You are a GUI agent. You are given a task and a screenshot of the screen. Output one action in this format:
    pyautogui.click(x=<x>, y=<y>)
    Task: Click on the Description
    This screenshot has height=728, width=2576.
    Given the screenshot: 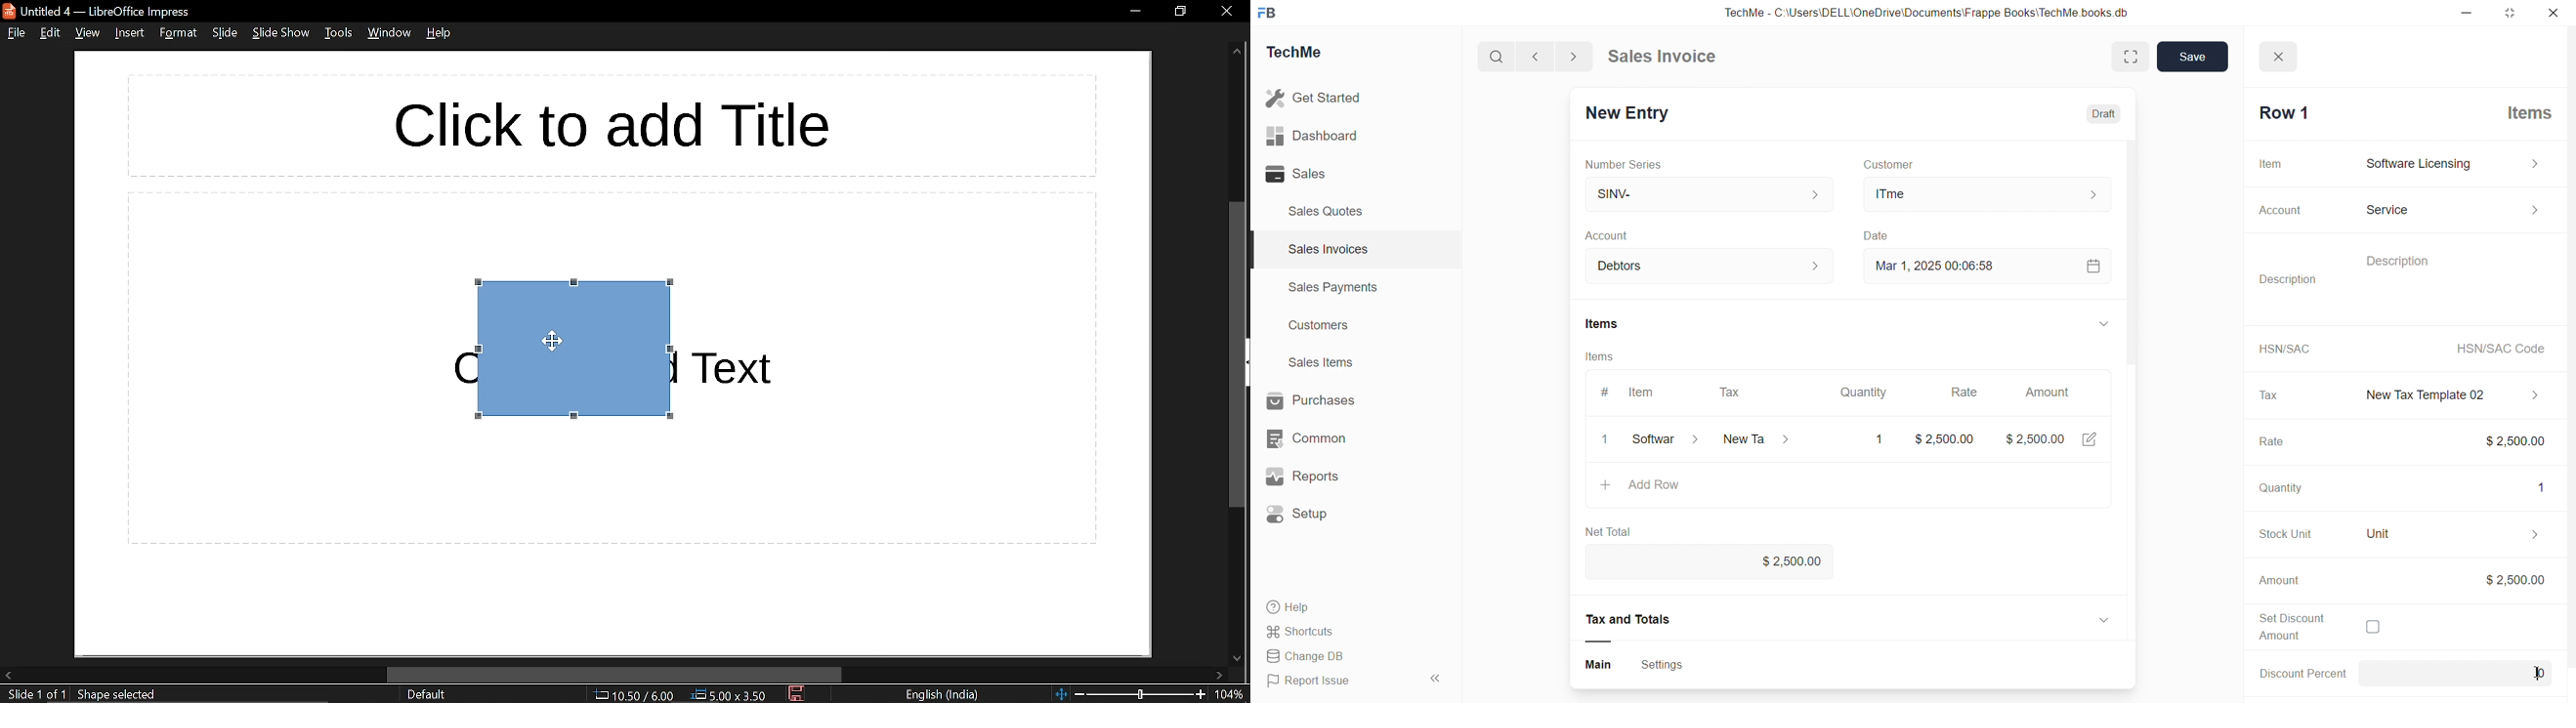 What is the action you would take?
    pyautogui.click(x=2292, y=279)
    